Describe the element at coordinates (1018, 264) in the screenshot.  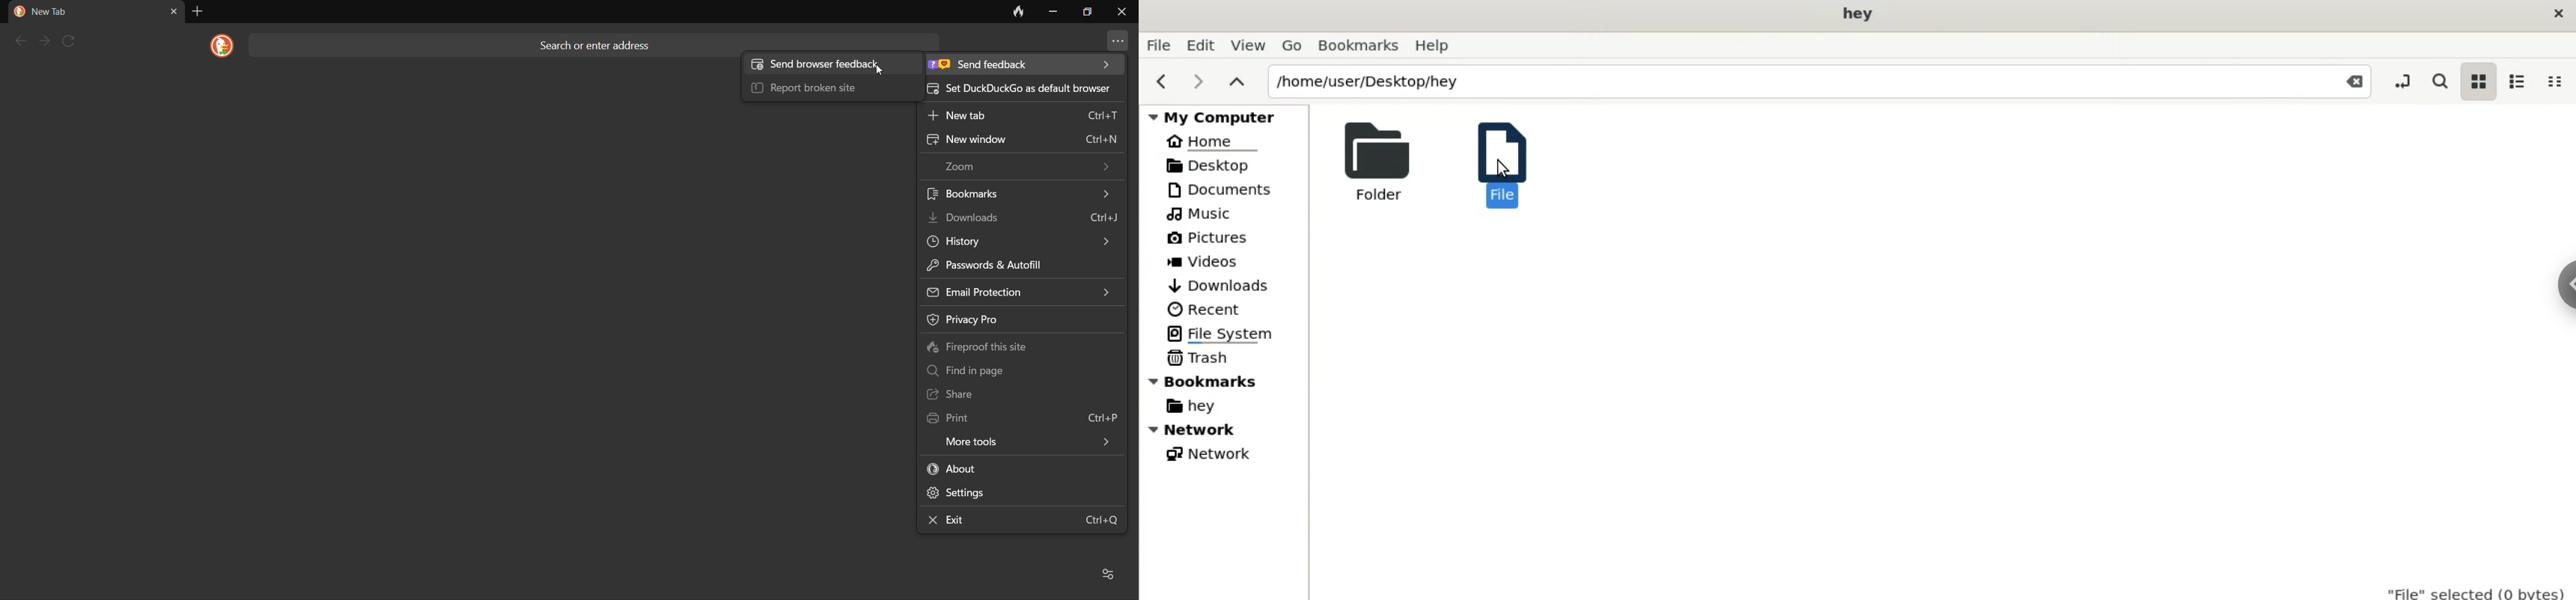
I see `passwords and autofill` at that location.